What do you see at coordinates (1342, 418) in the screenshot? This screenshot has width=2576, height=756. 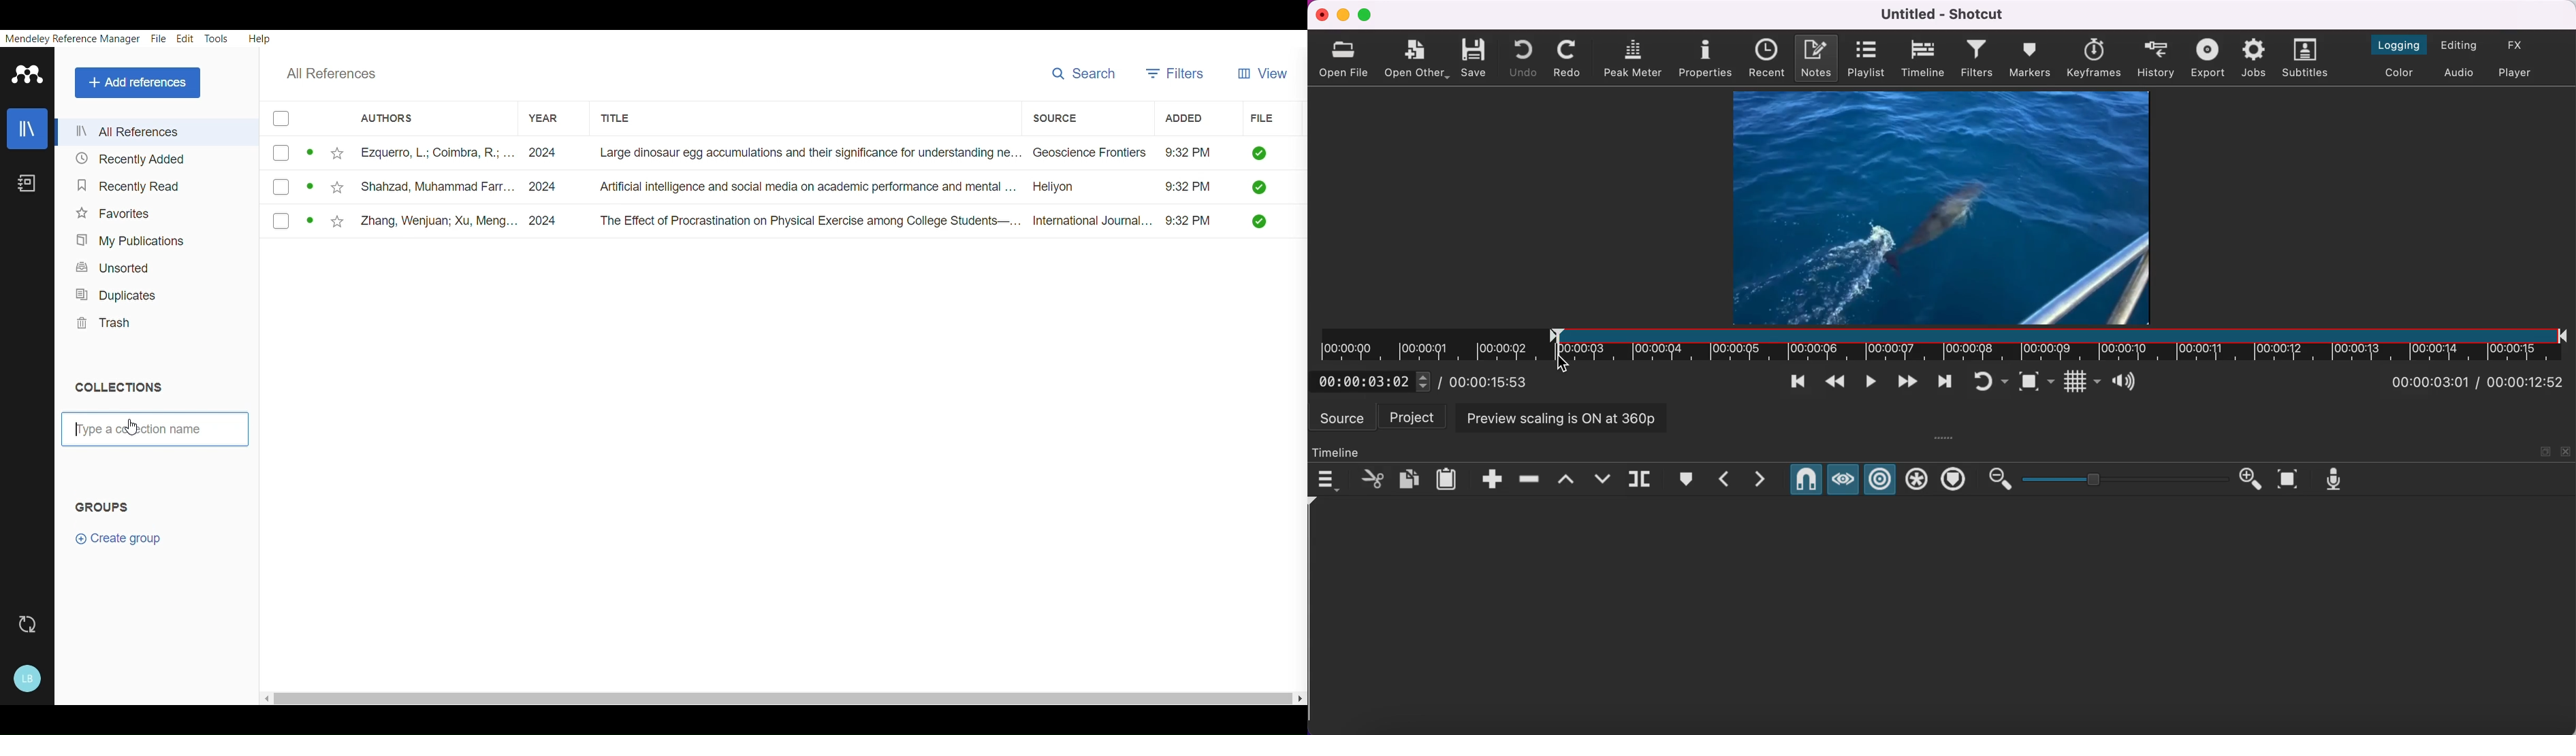 I see `source` at bounding box center [1342, 418].